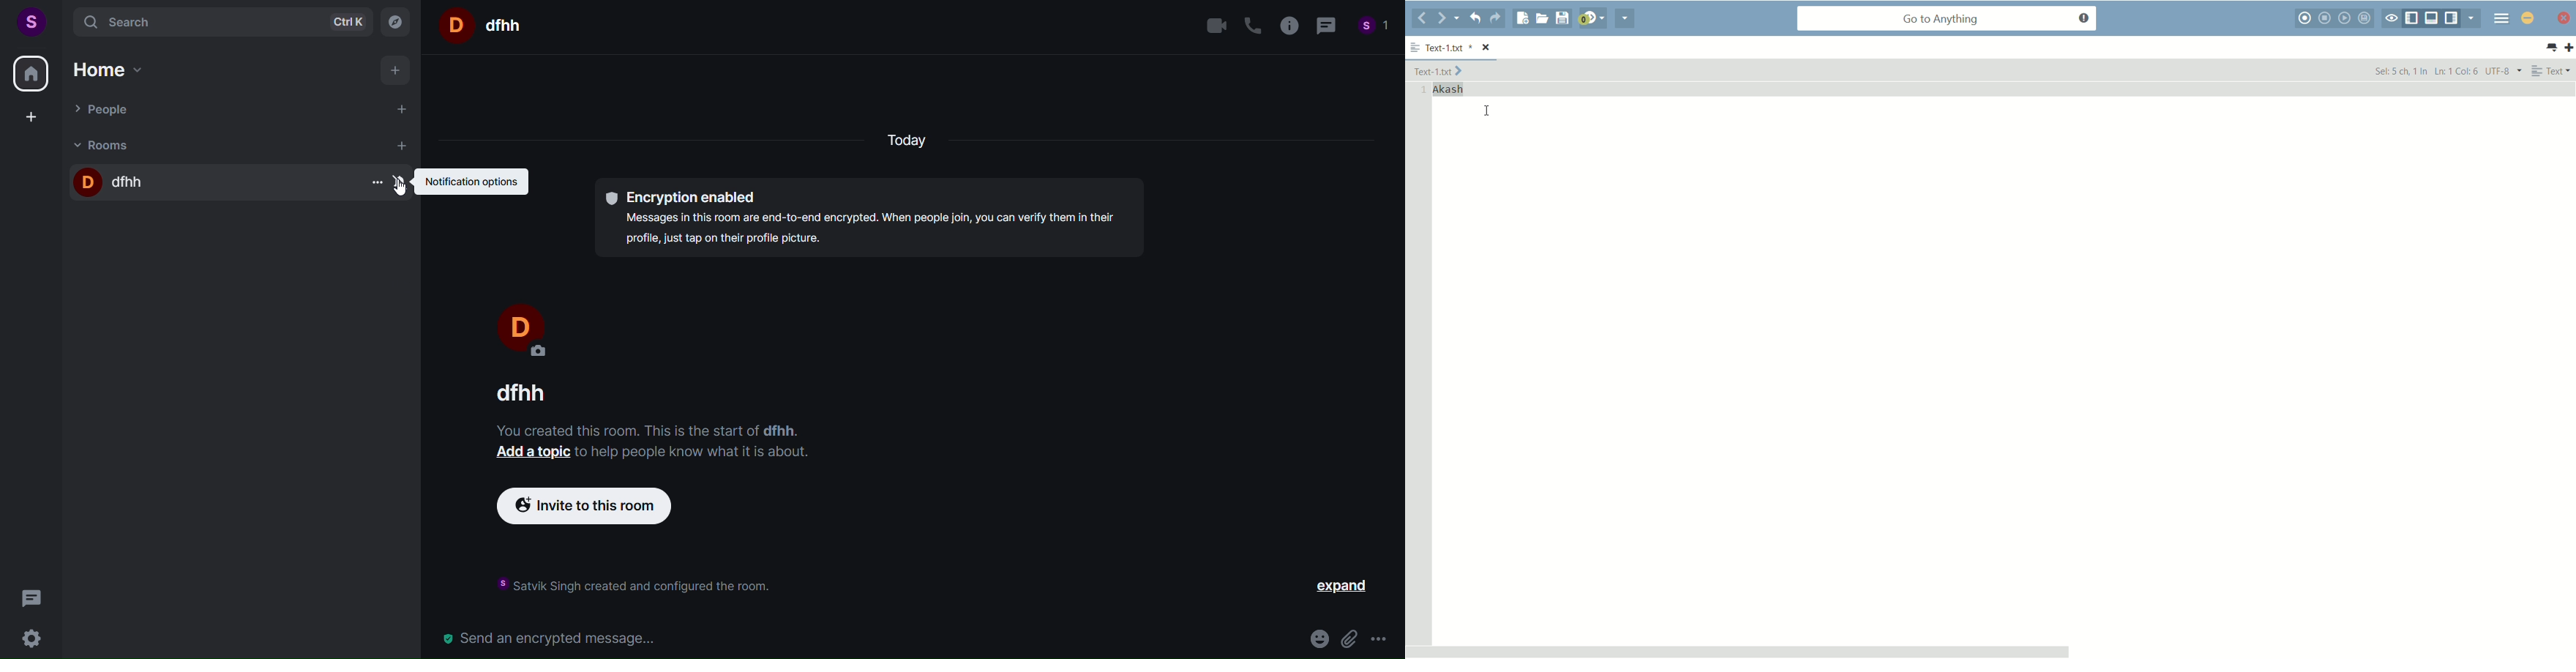 The image size is (2576, 672). I want to click on create a space, so click(36, 119).